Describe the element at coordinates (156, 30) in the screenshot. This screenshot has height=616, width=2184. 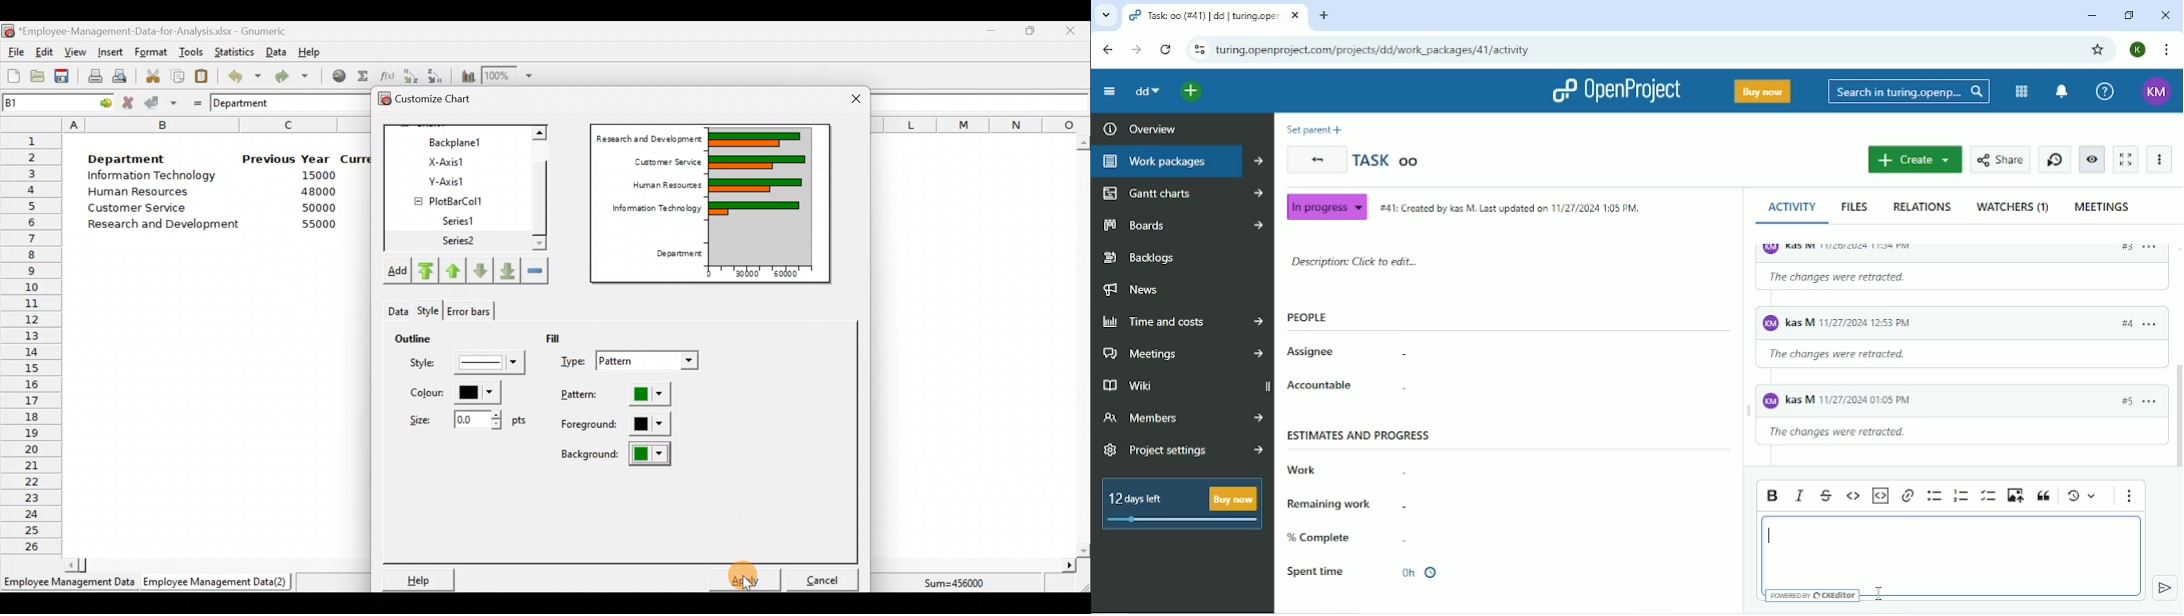
I see `‘Employee-Management-Data-for-Analysis.xlsx - Gnumeric` at that location.